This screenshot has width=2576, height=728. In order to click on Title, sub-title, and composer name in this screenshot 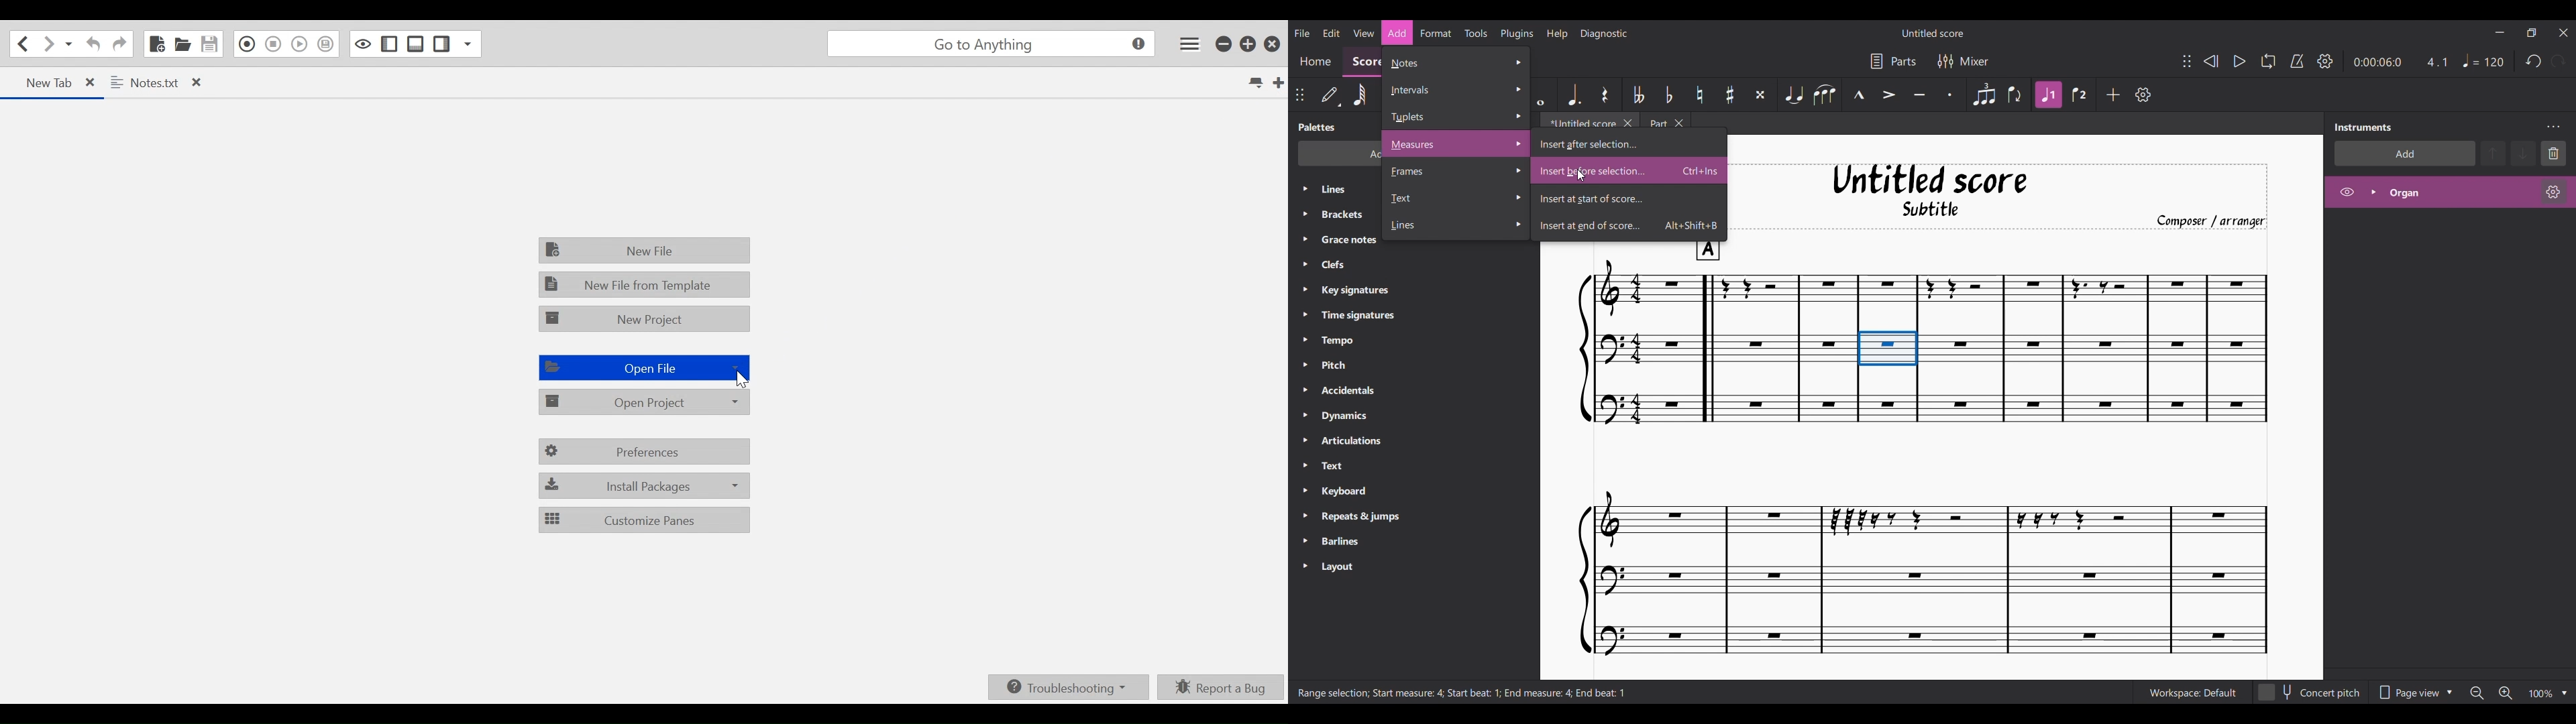, I will do `click(2006, 194)`.